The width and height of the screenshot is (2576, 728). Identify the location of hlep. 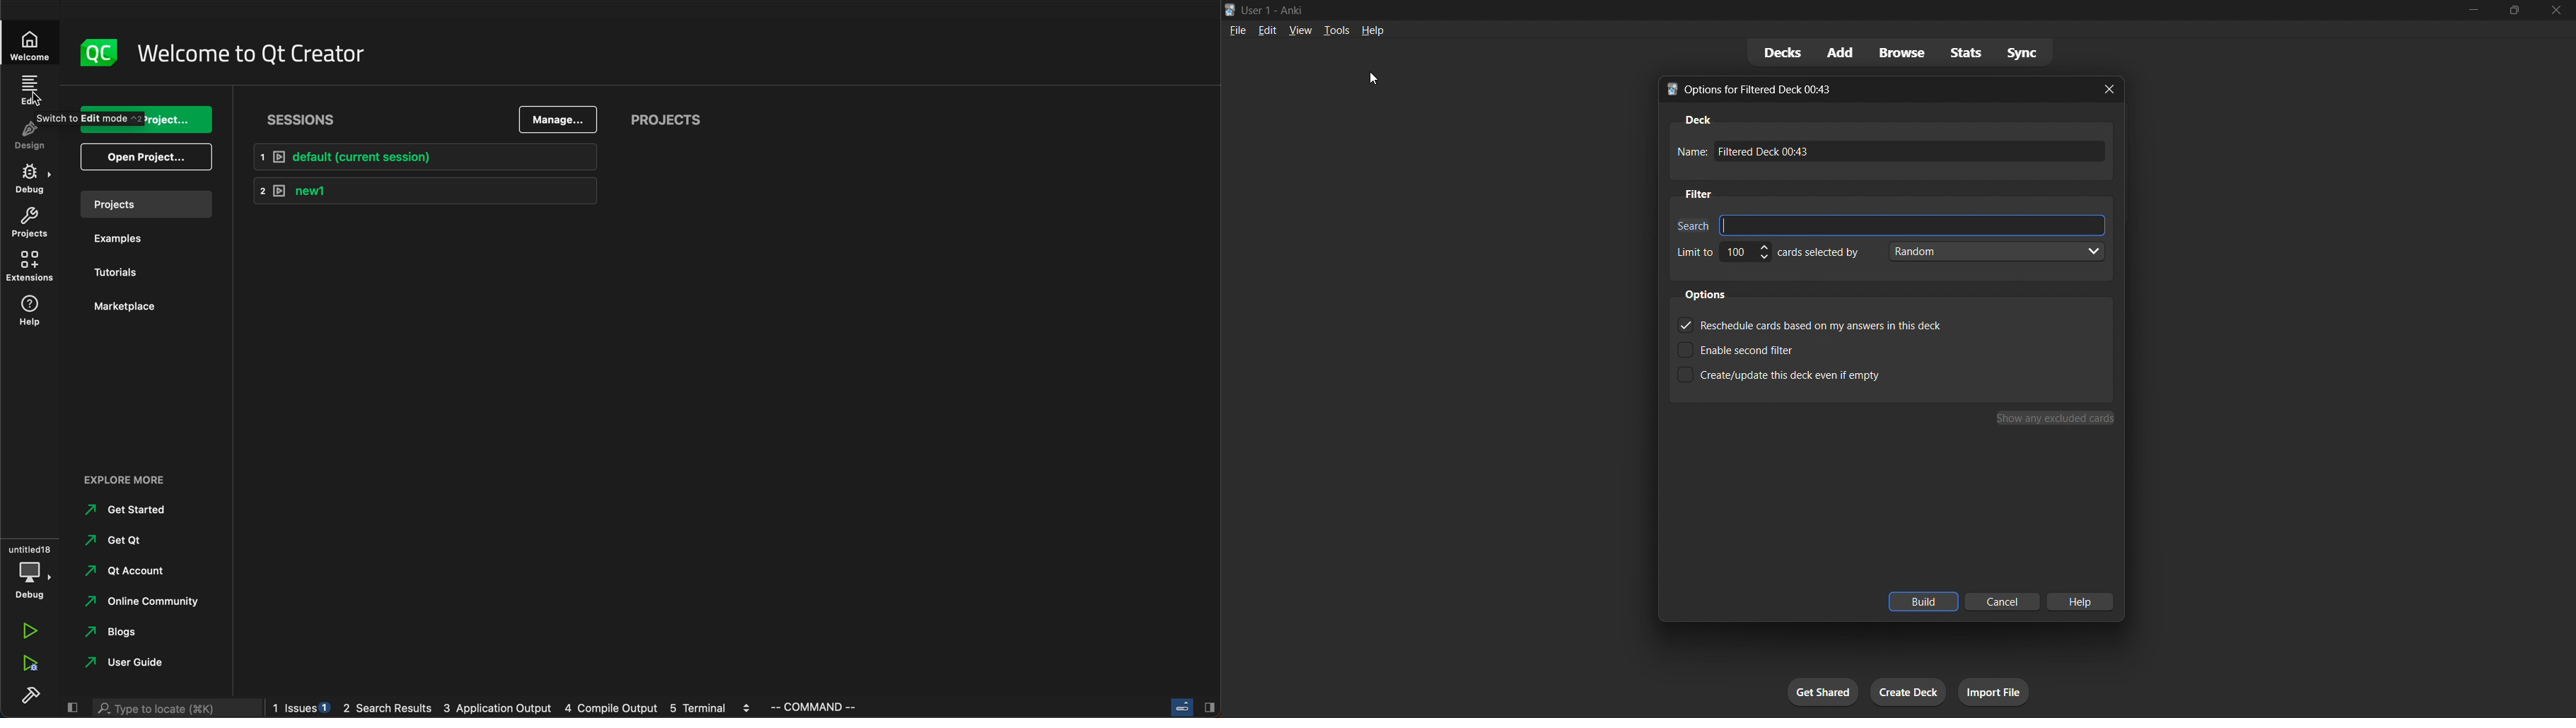
(2082, 601).